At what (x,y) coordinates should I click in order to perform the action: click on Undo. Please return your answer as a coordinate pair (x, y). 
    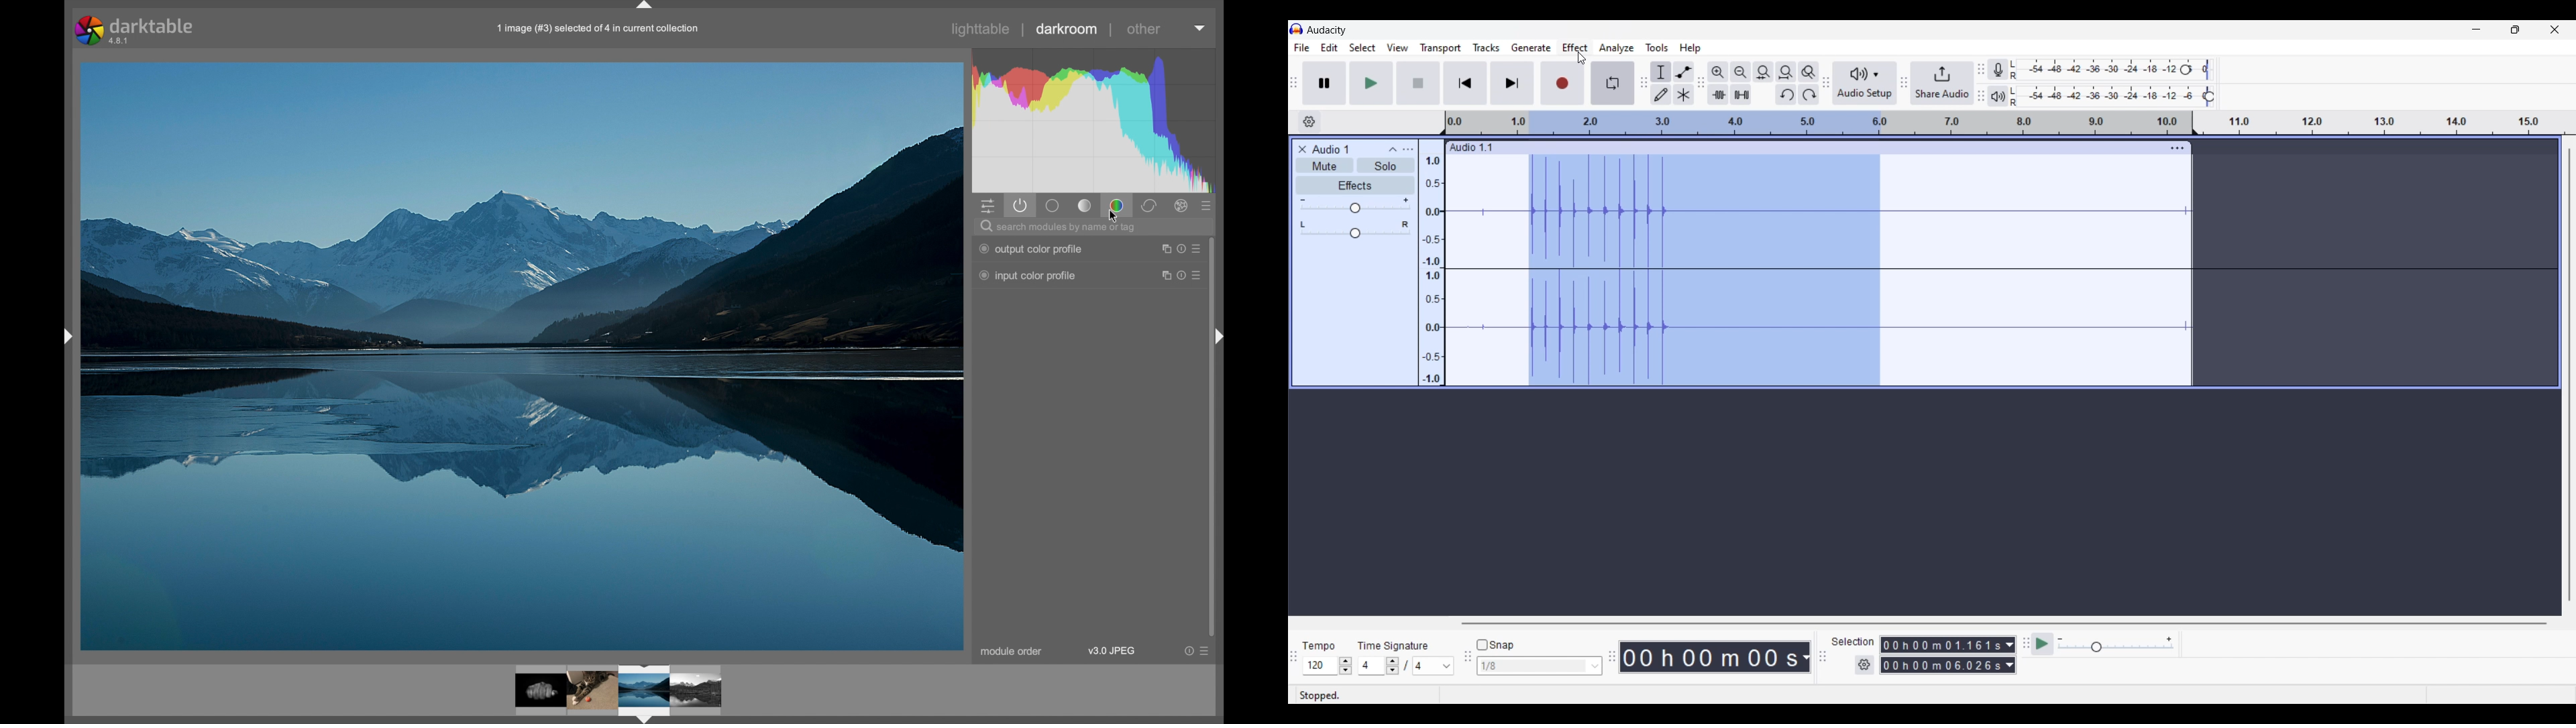
    Looking at the image, I should click on (1785, 95).